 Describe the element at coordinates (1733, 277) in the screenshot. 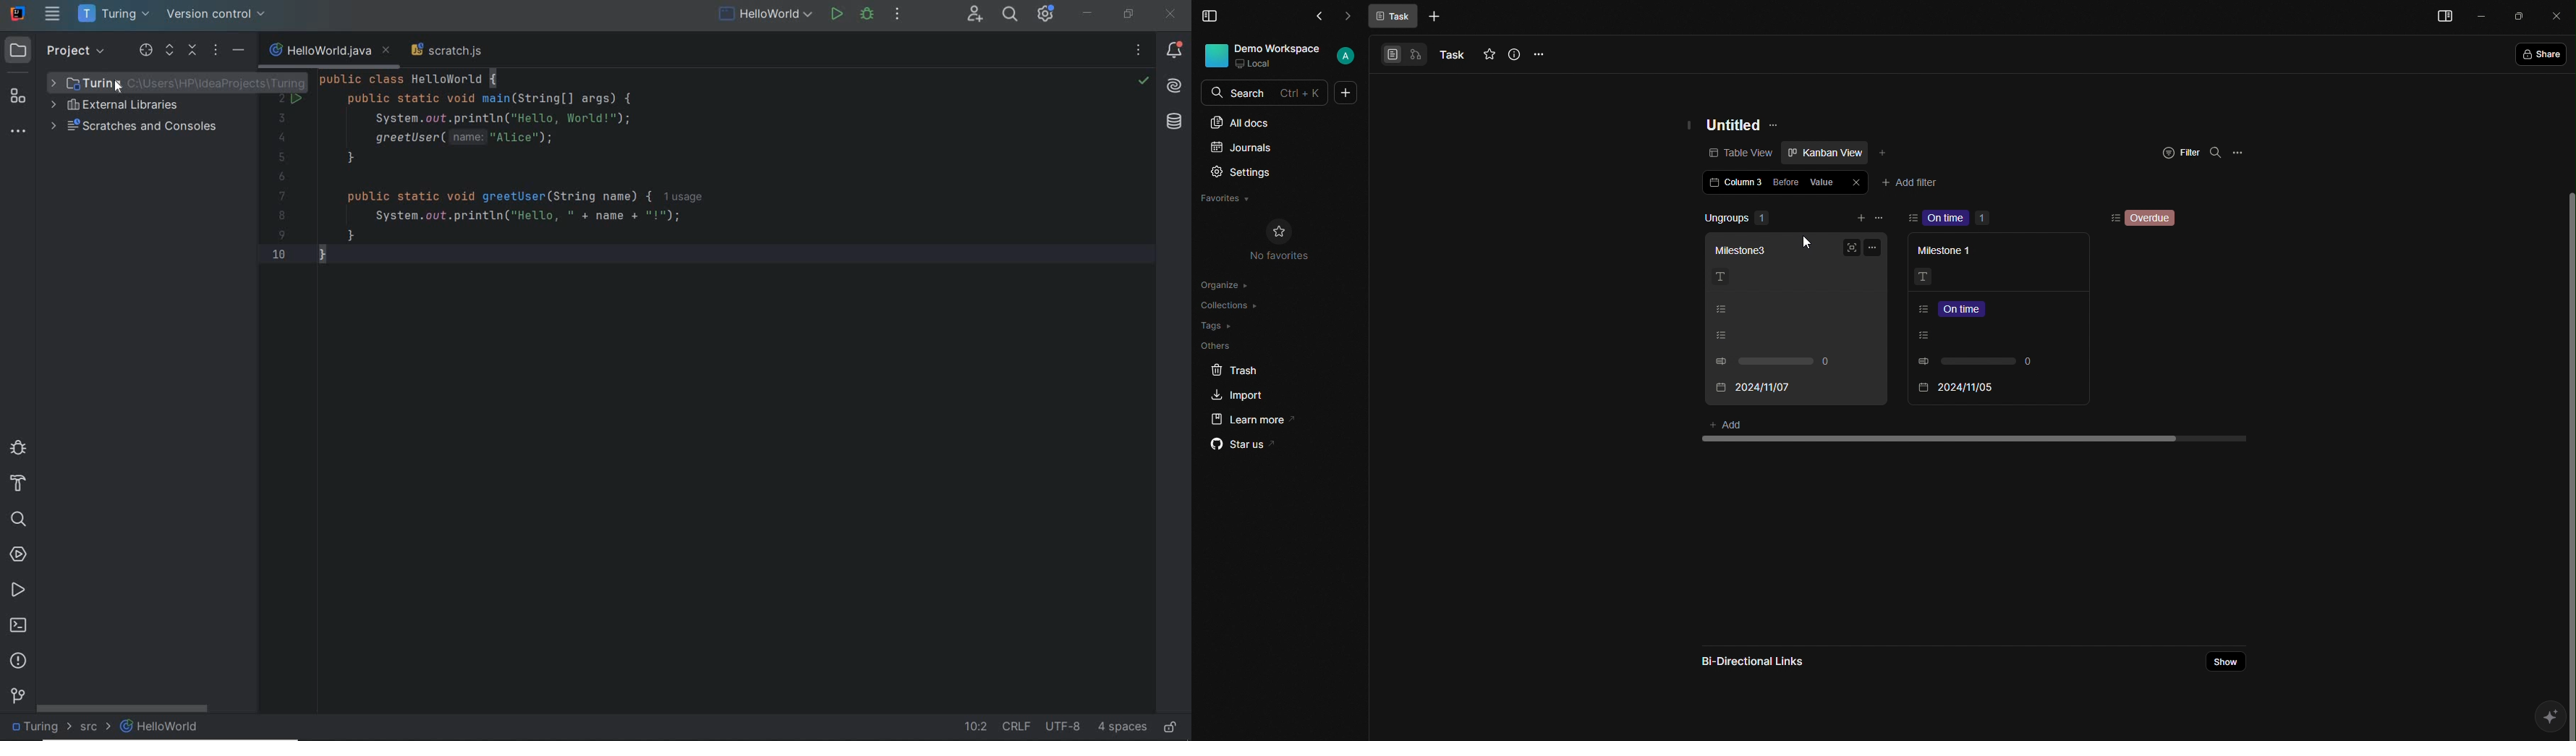

I see `Text` at that location.